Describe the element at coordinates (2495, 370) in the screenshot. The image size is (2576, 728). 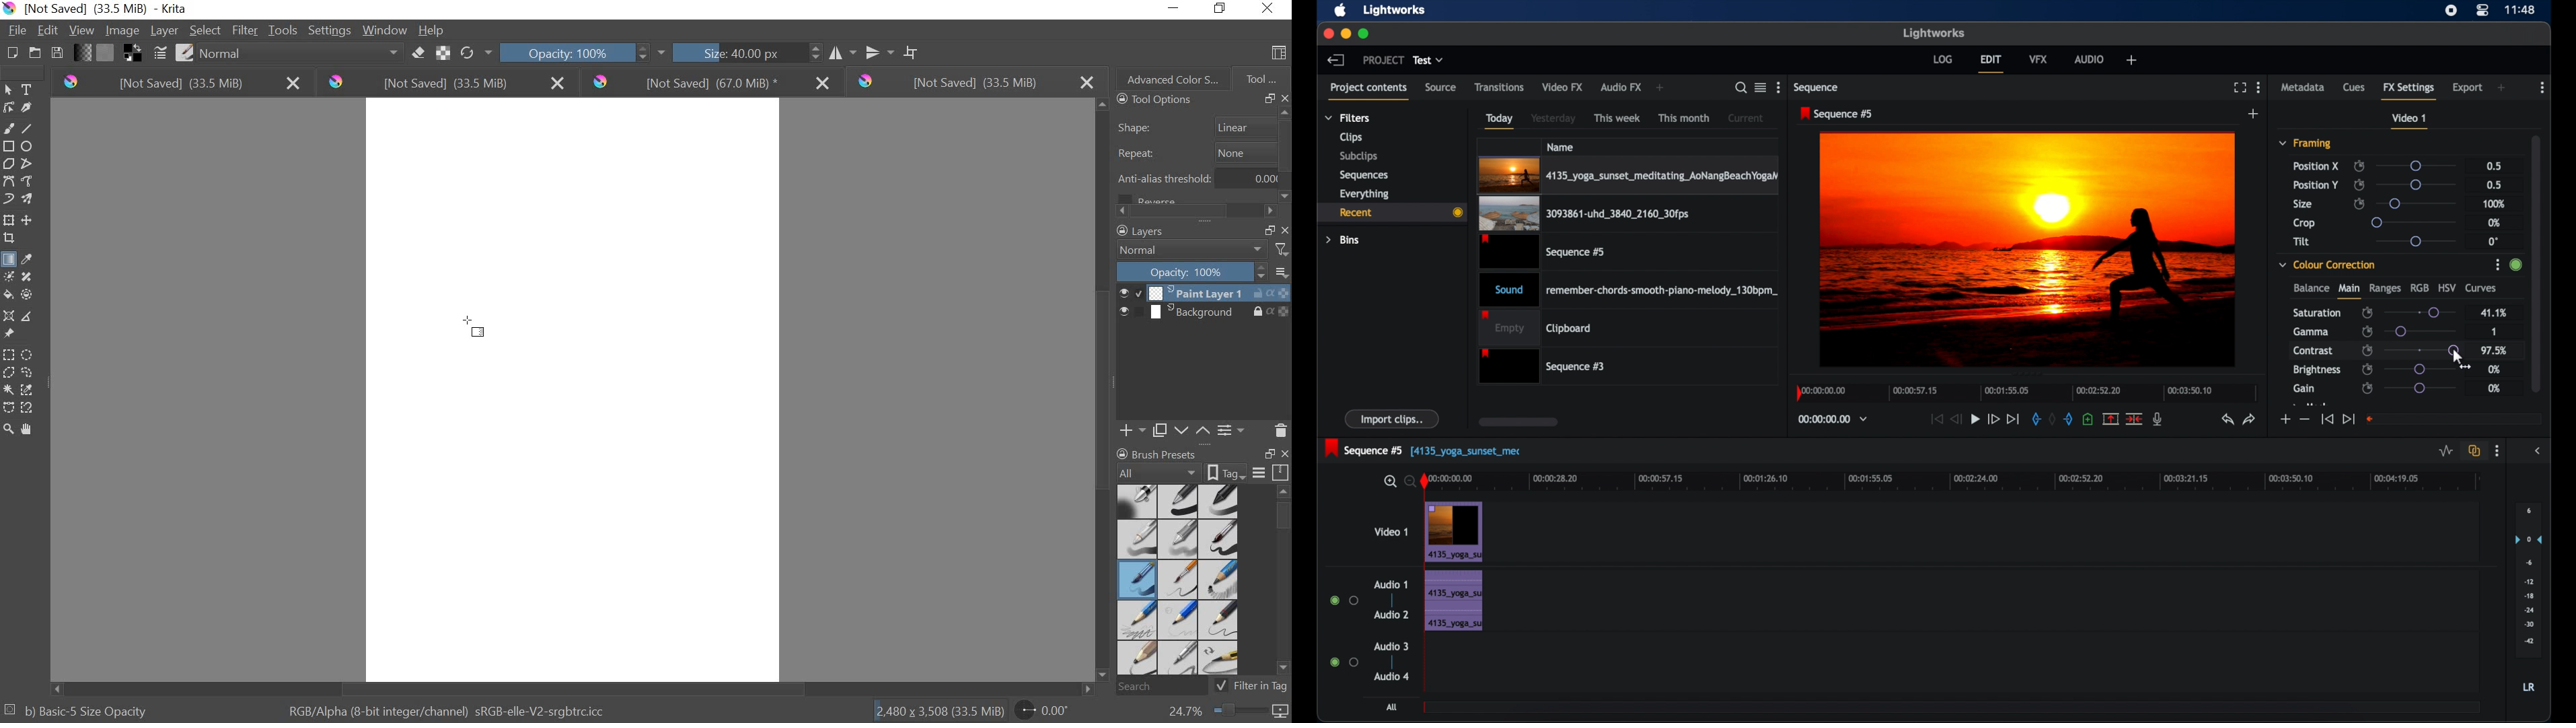
I see `0%` at that location.